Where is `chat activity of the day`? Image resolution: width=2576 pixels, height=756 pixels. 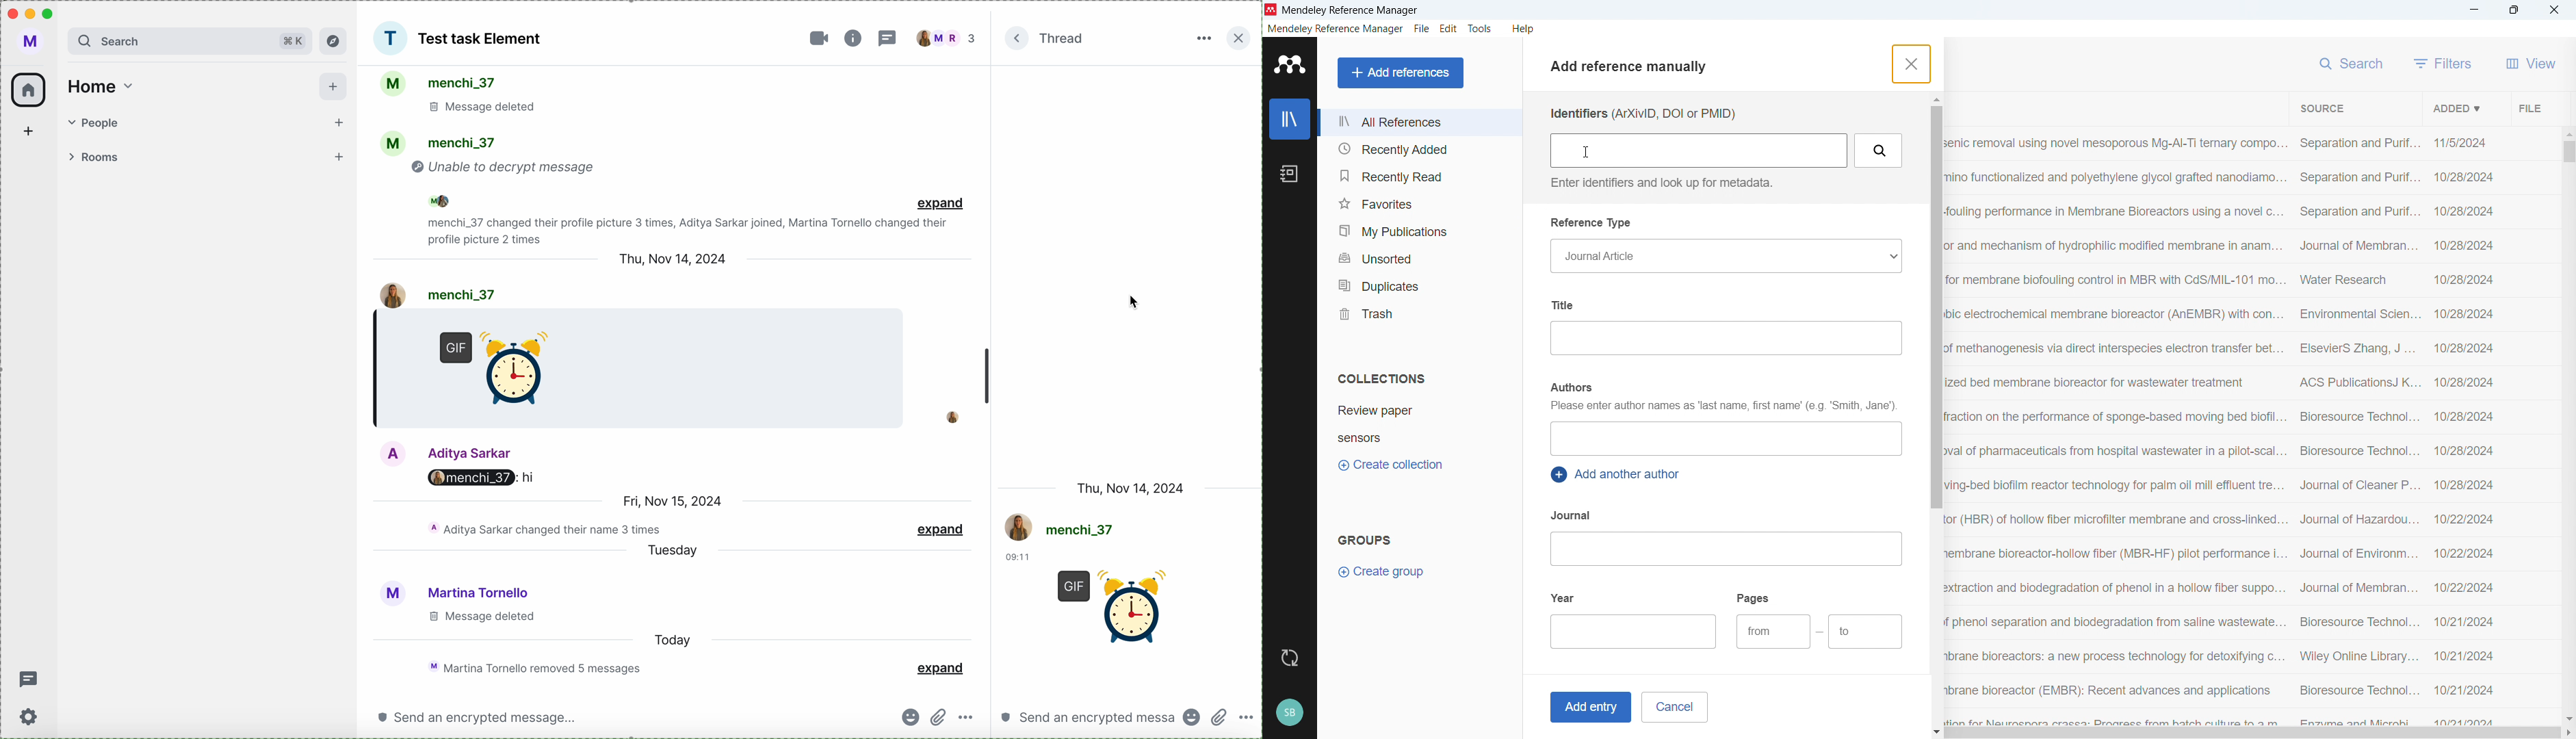 chat activity of the day is located at coordinates (544, 528).